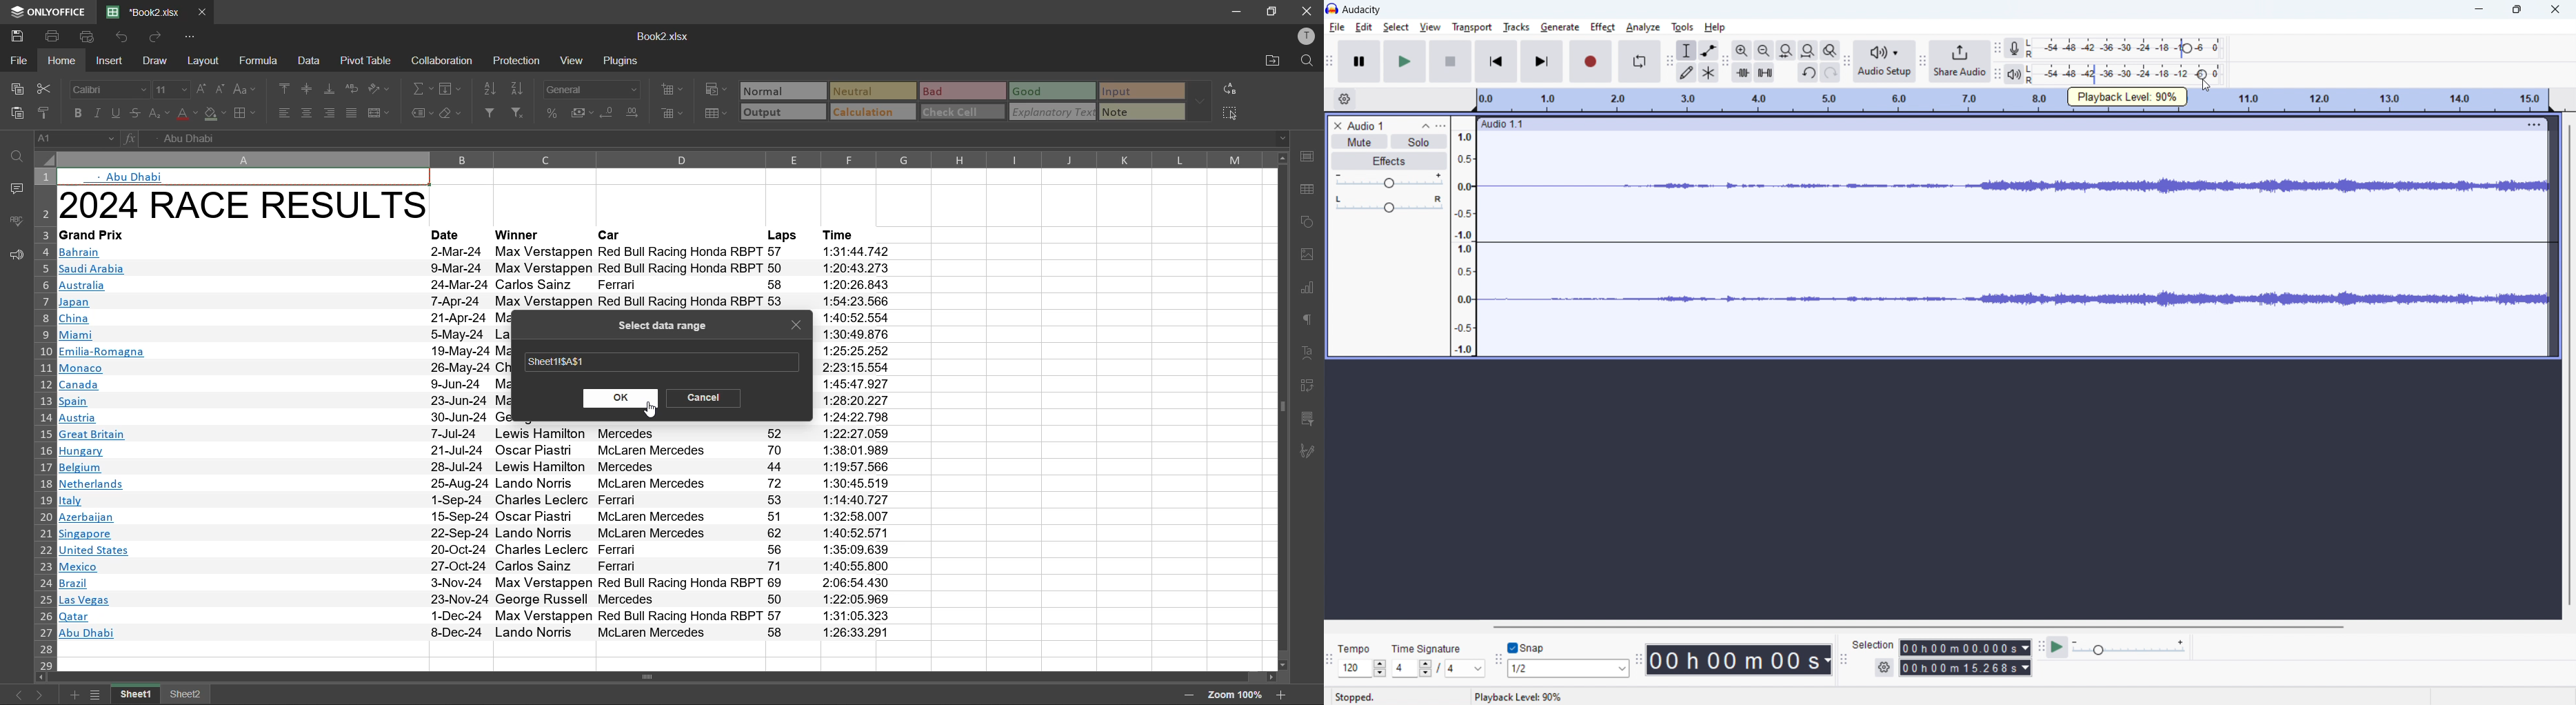 This screenshot has width=2576, height=728. Describe the element at coordinates (1438, 668) in the screenshot. I see `time signature` at that location.